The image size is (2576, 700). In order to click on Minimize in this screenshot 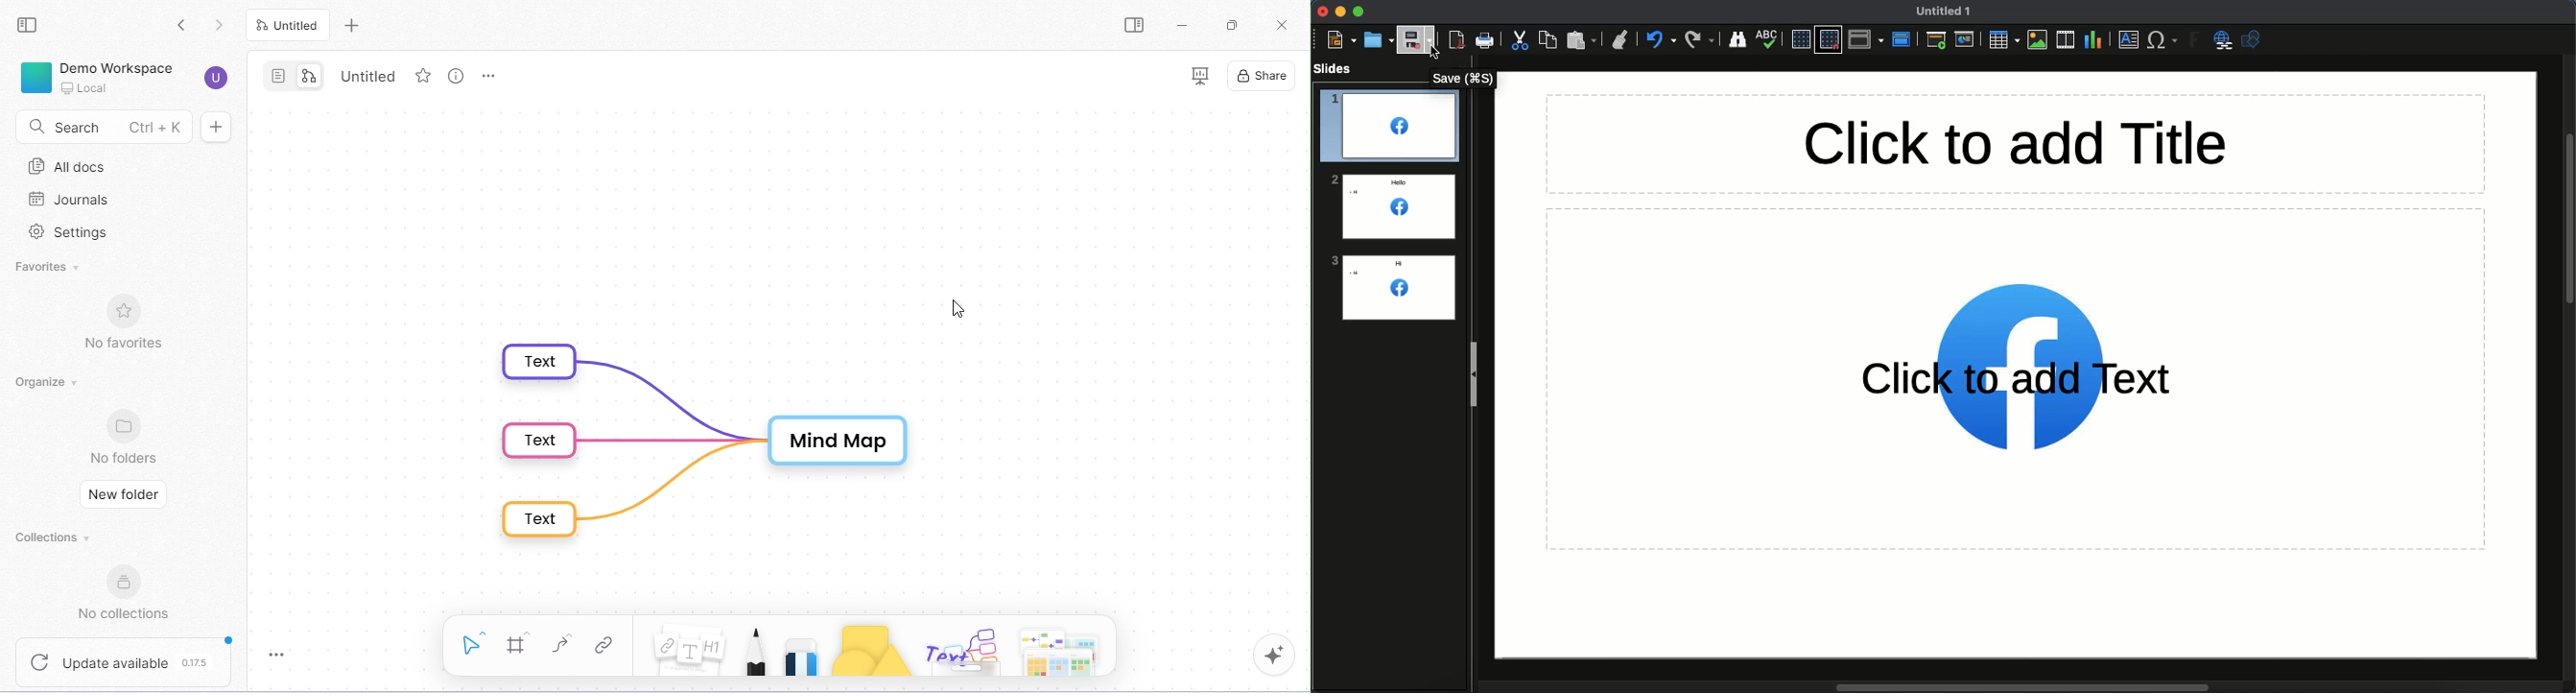, I will do `click(1340, 11)`.